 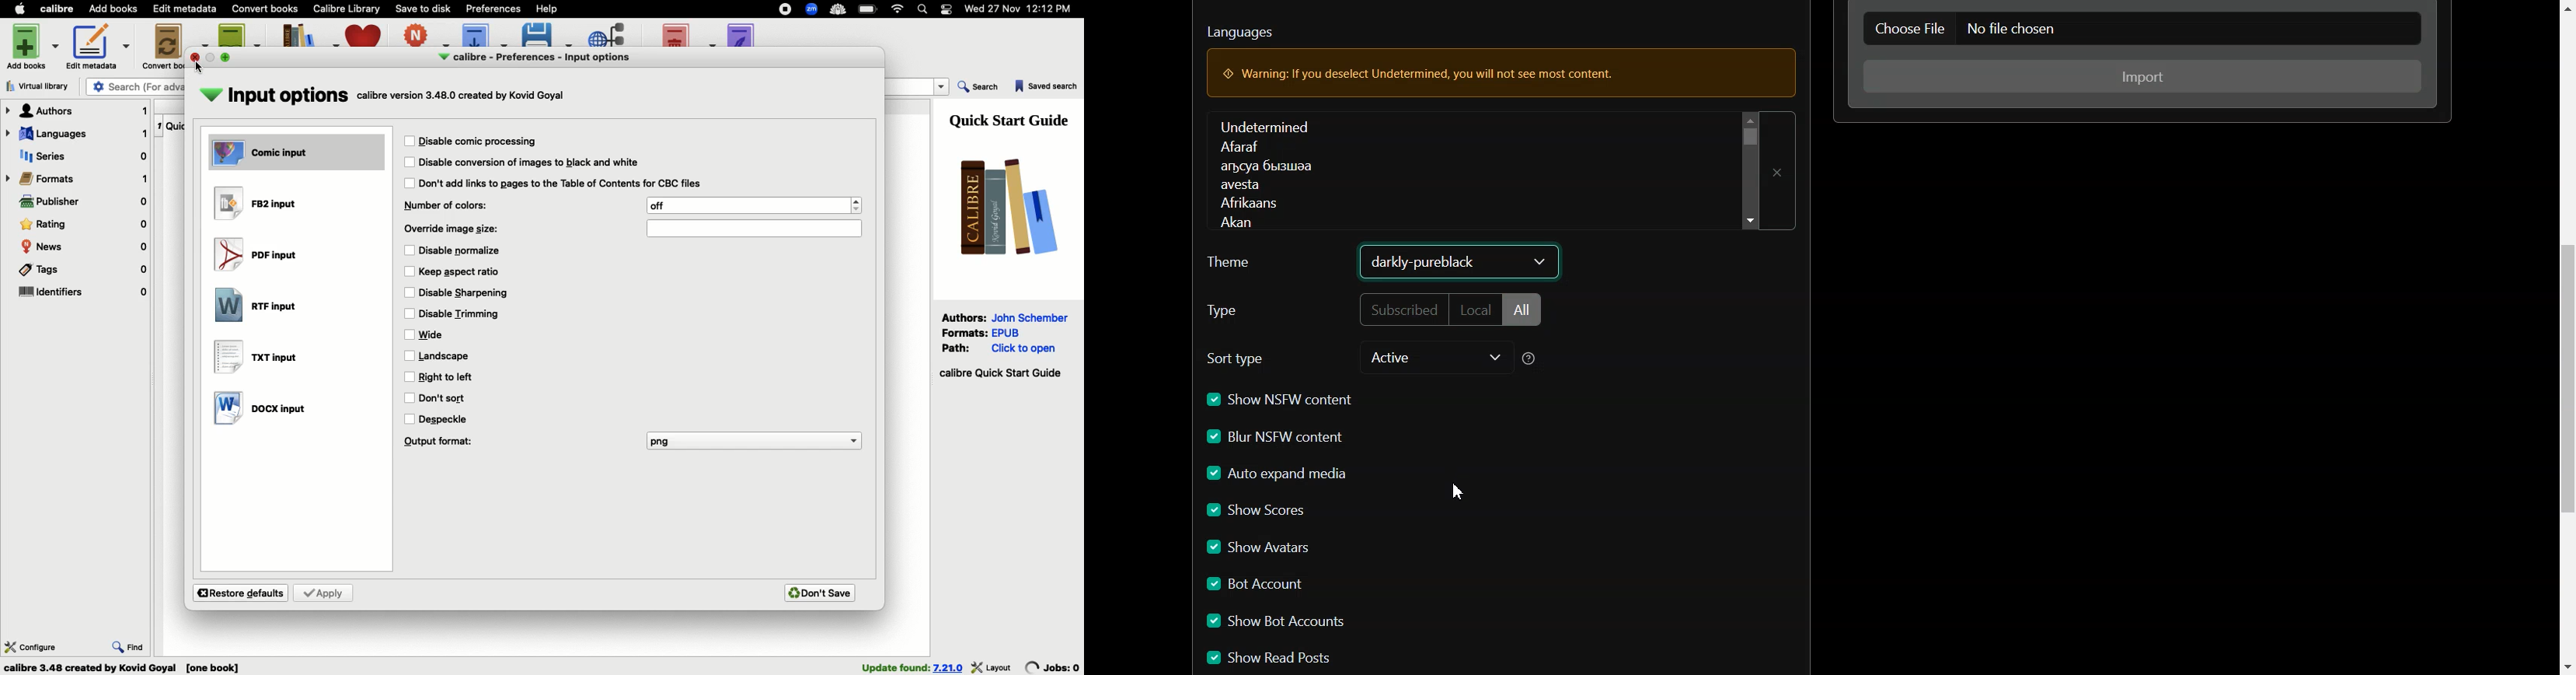 What do you see at coordinates (461, 313) in the screenshot?
I see `Disable` at bounding box center [461, 313].